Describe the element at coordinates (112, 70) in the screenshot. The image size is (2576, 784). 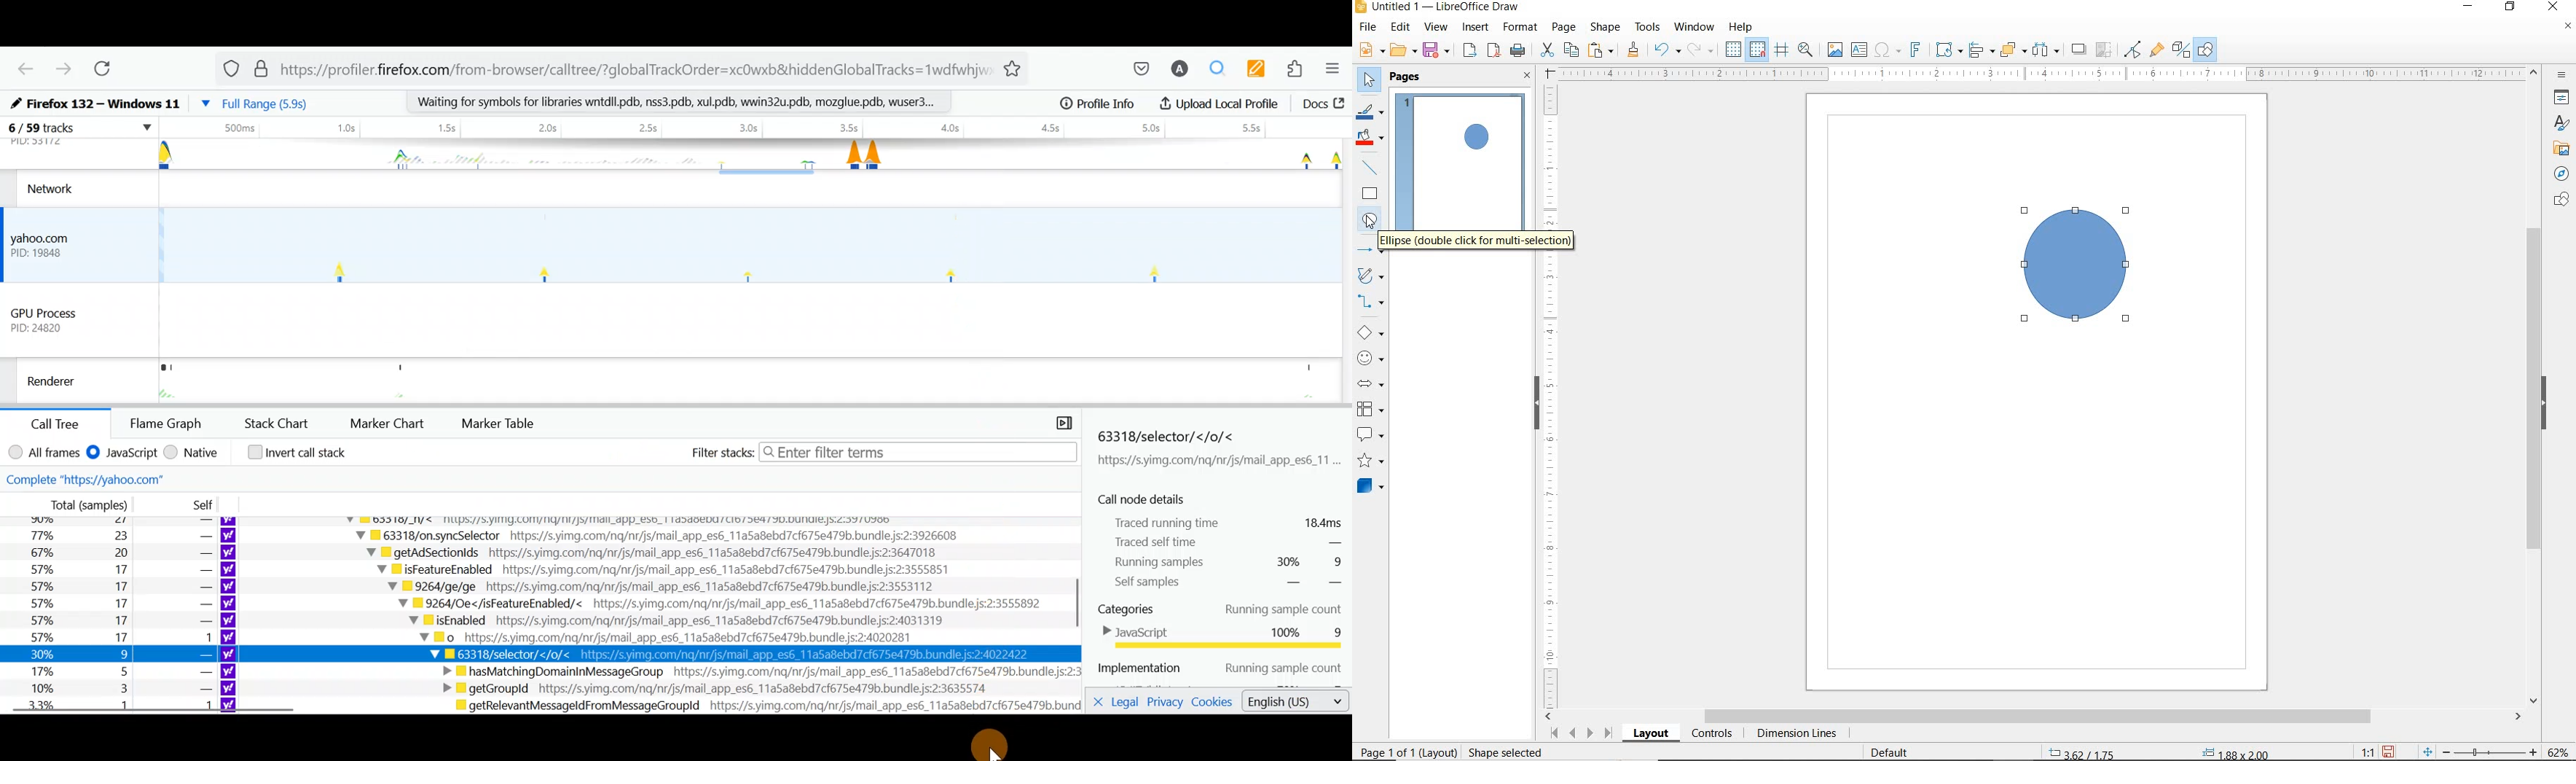
I see `Reload current page` at that location.